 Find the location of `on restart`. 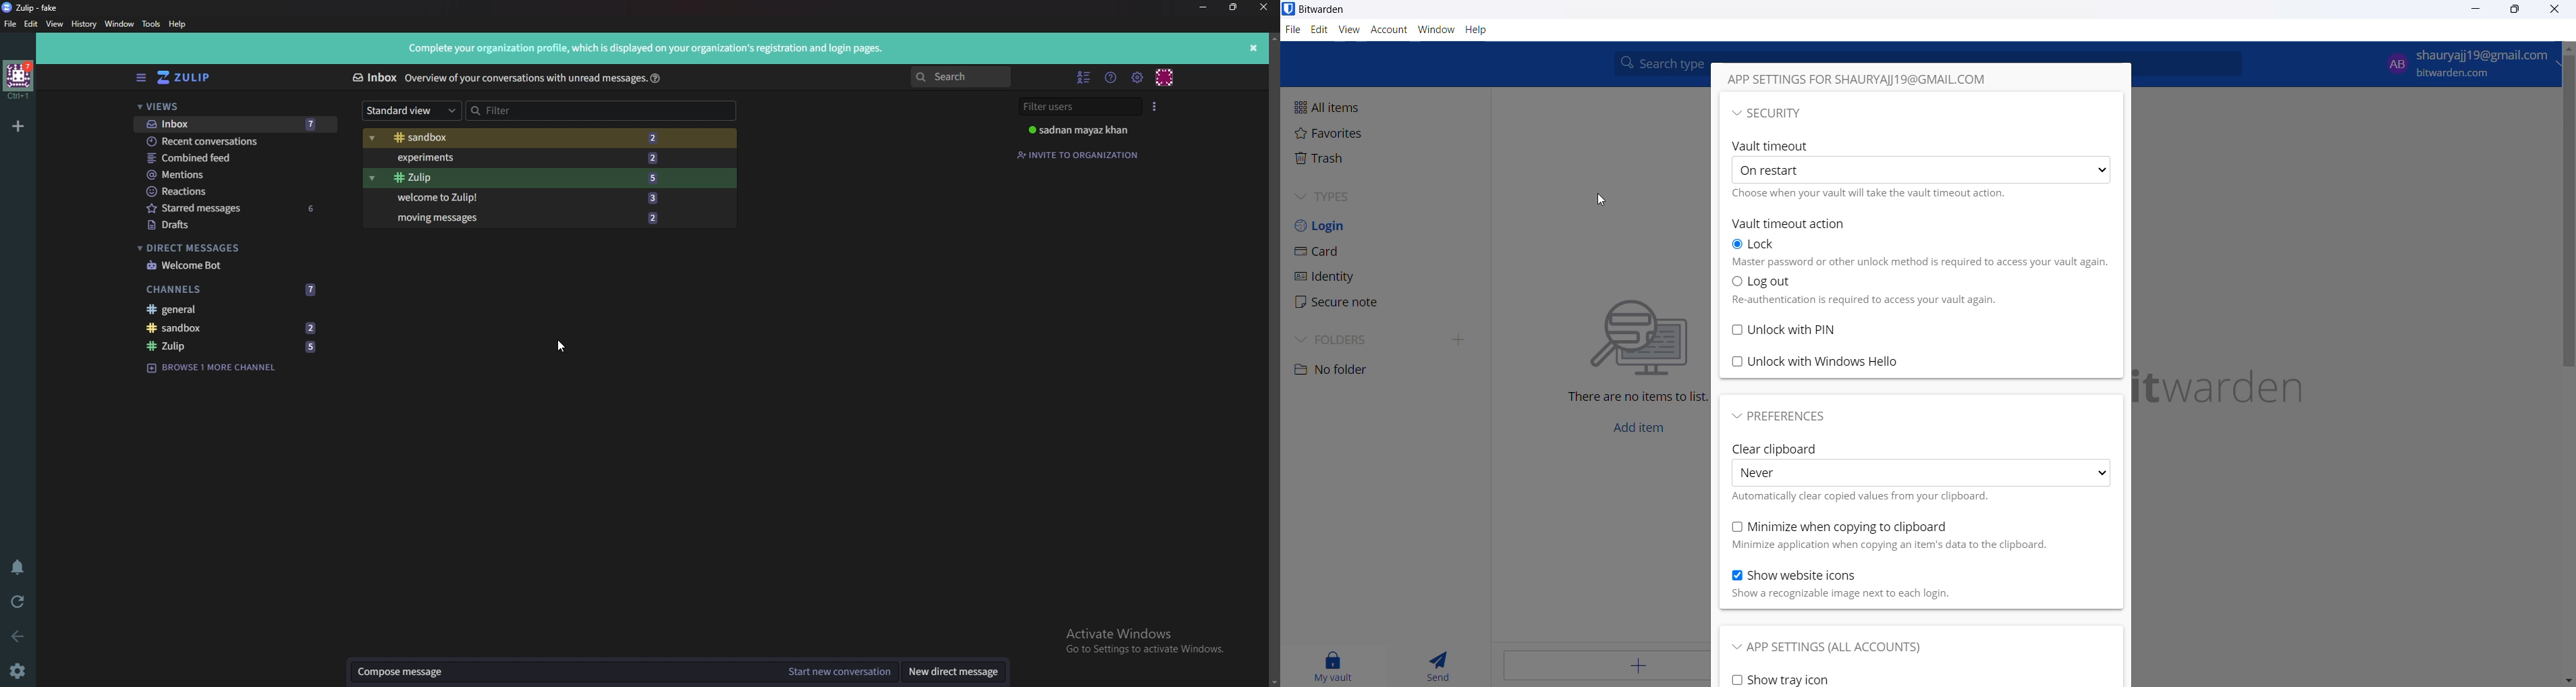

on restart is located at coordinates (1923, 170).